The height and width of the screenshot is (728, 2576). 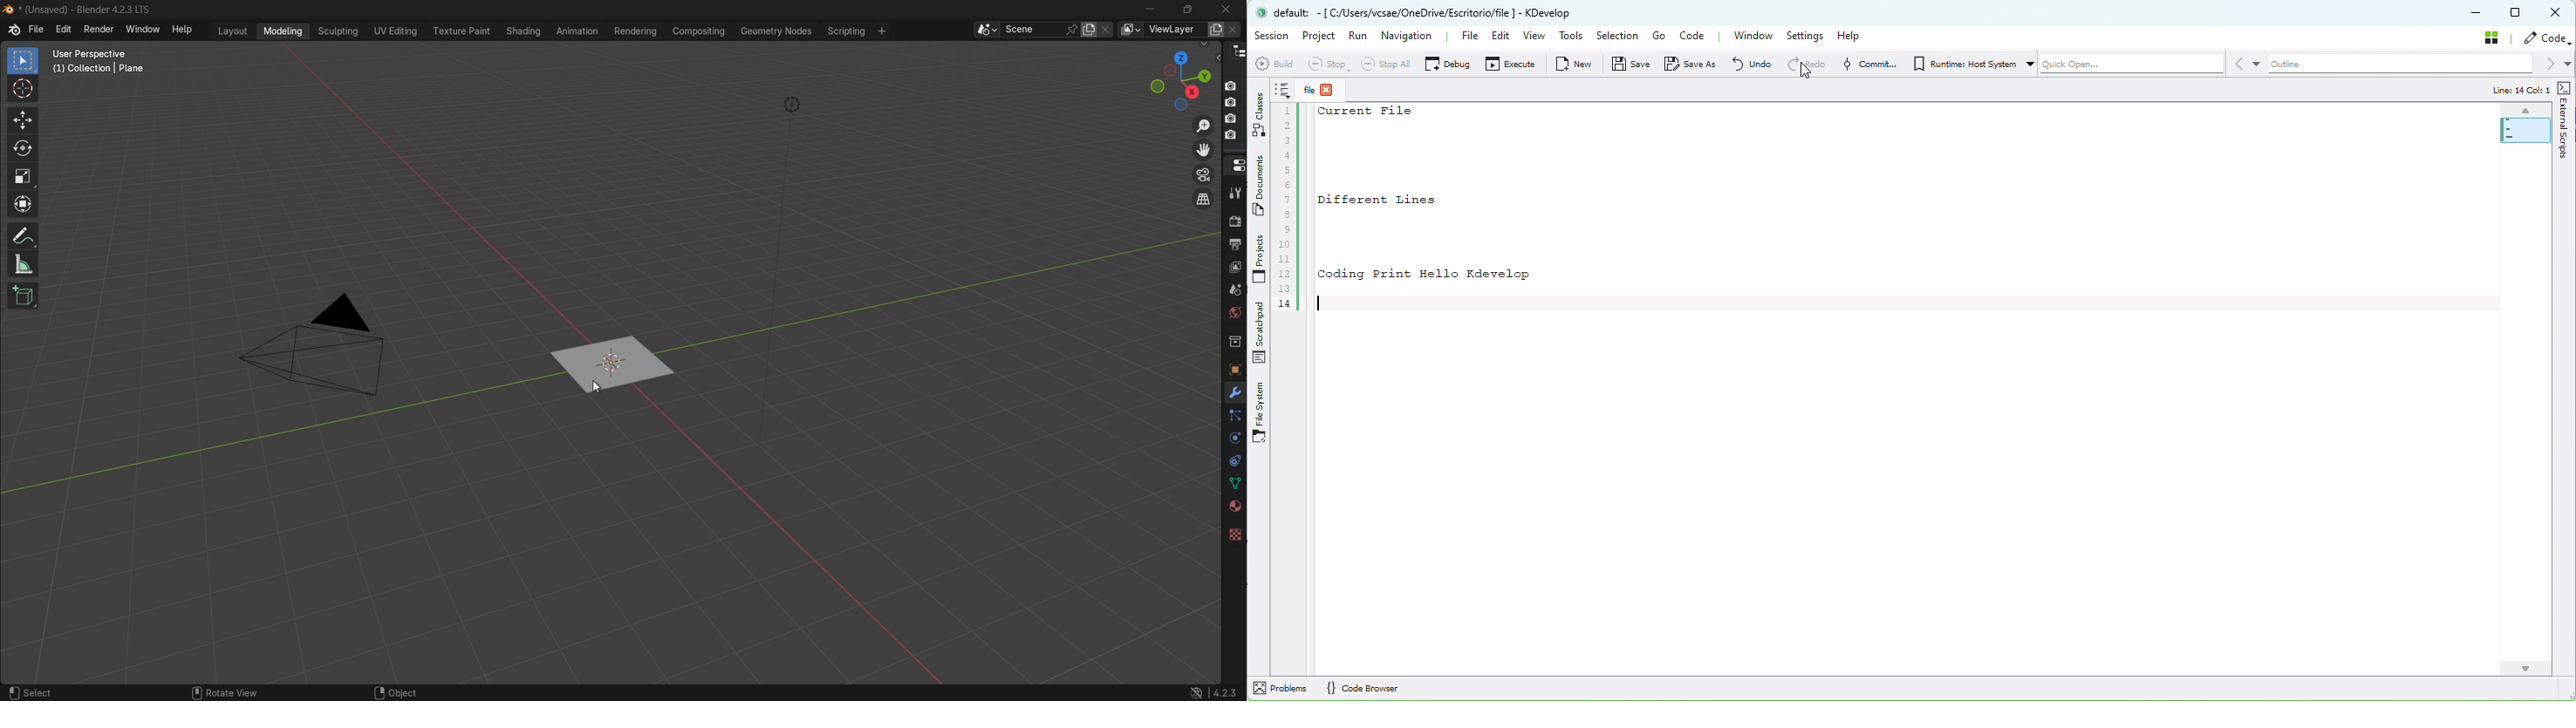 What do you see at coordinates (2557, 12) in the screenshot?
I see `Close` at bounding box center [2557, 12].